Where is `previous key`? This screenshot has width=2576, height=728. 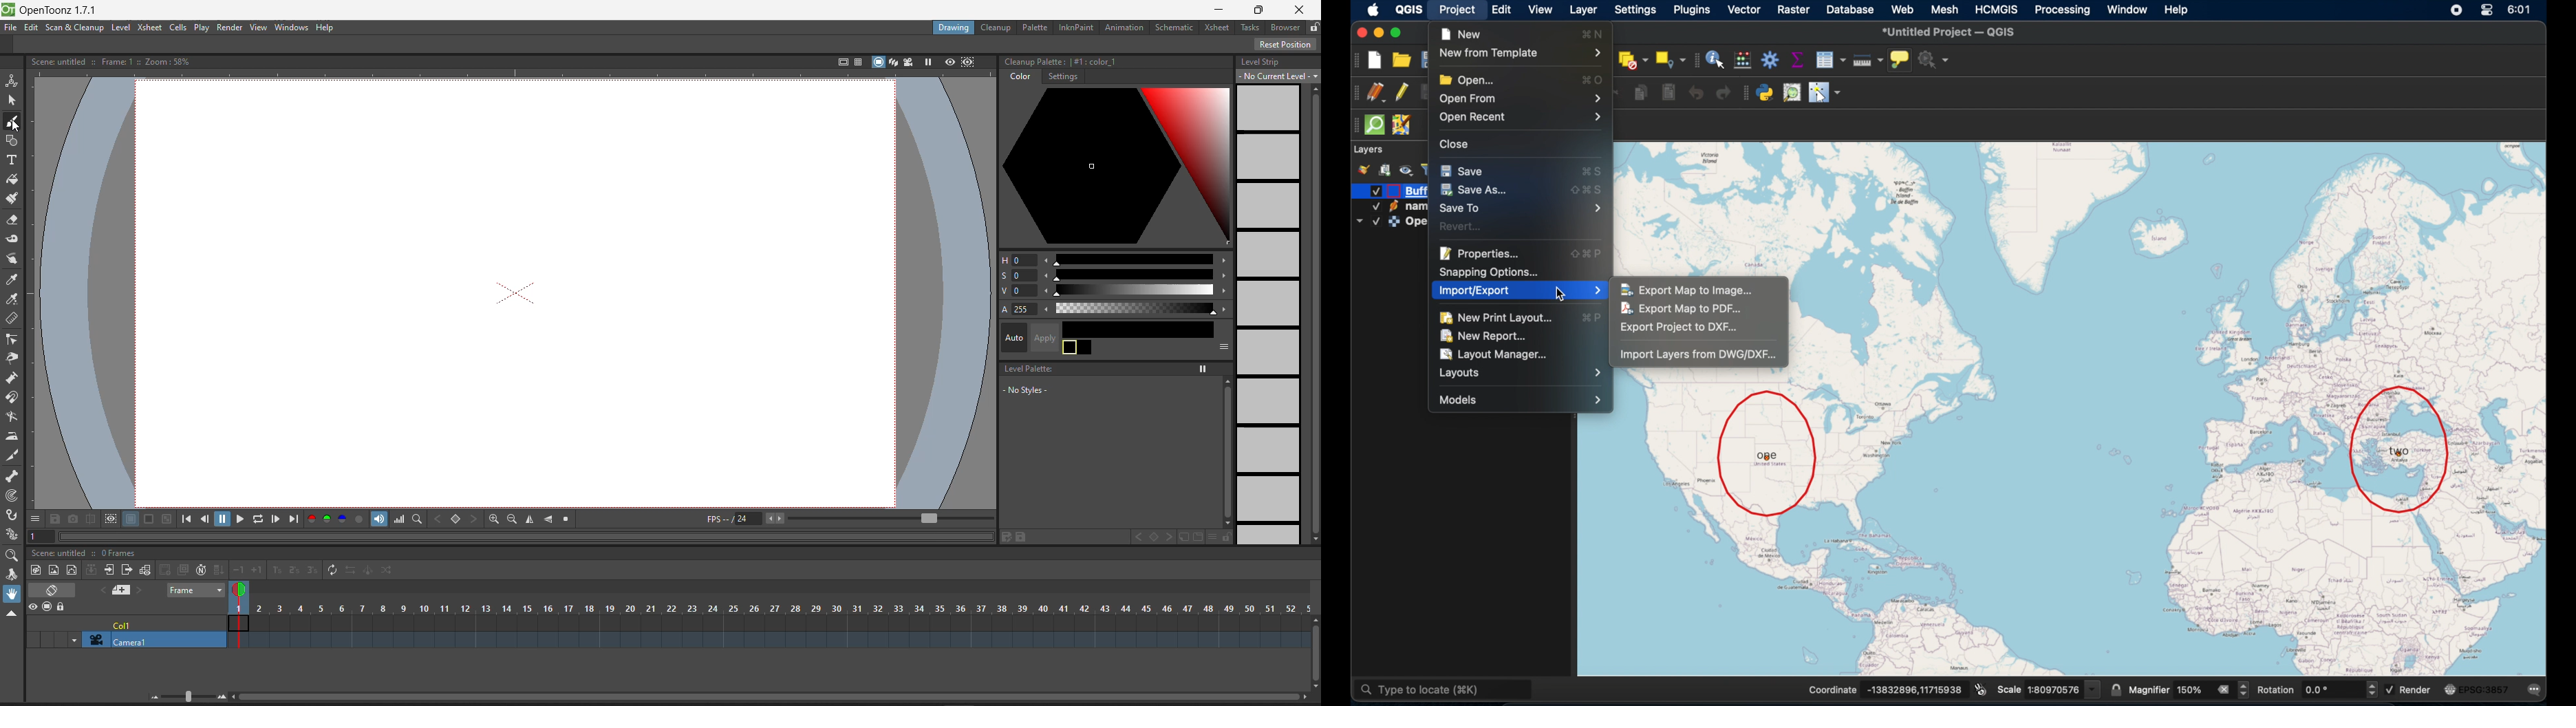 previous key is located at coordinates (1132, 537).